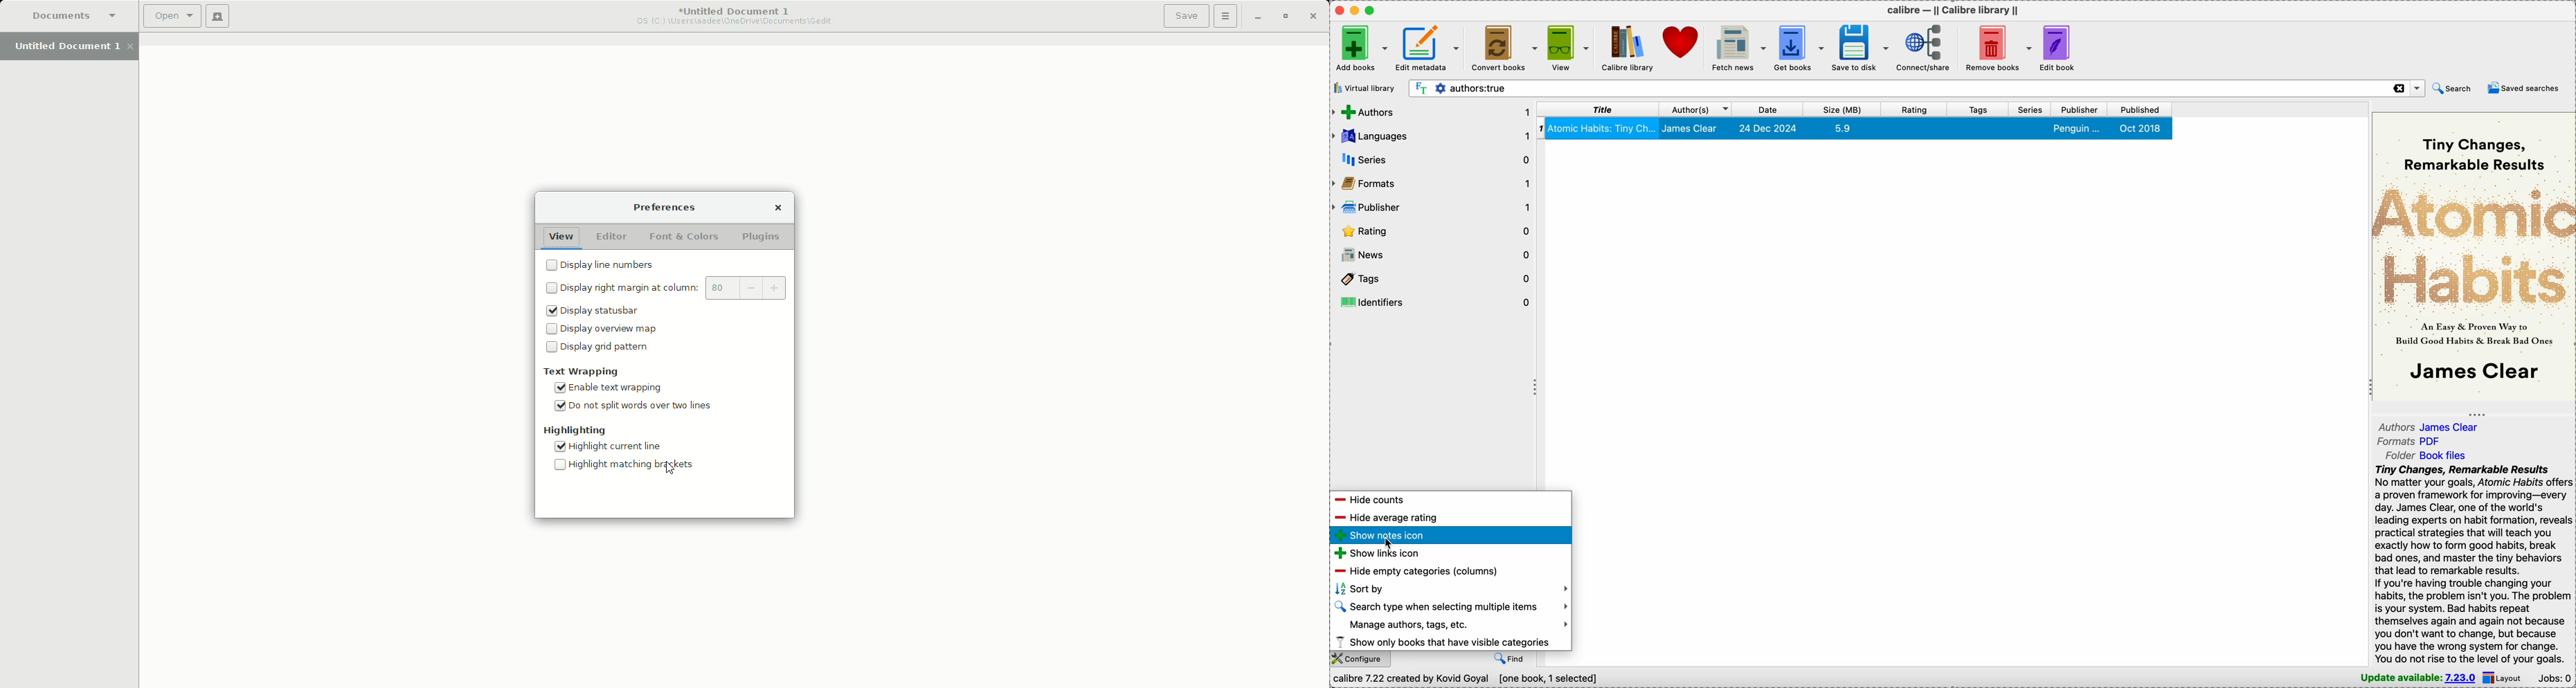 The height and width of the screenshot is (700, 2576). What do you see at coordinates (1452, 590) in the screenshot?
I see `sort by` at bounding box center [1452, 590].